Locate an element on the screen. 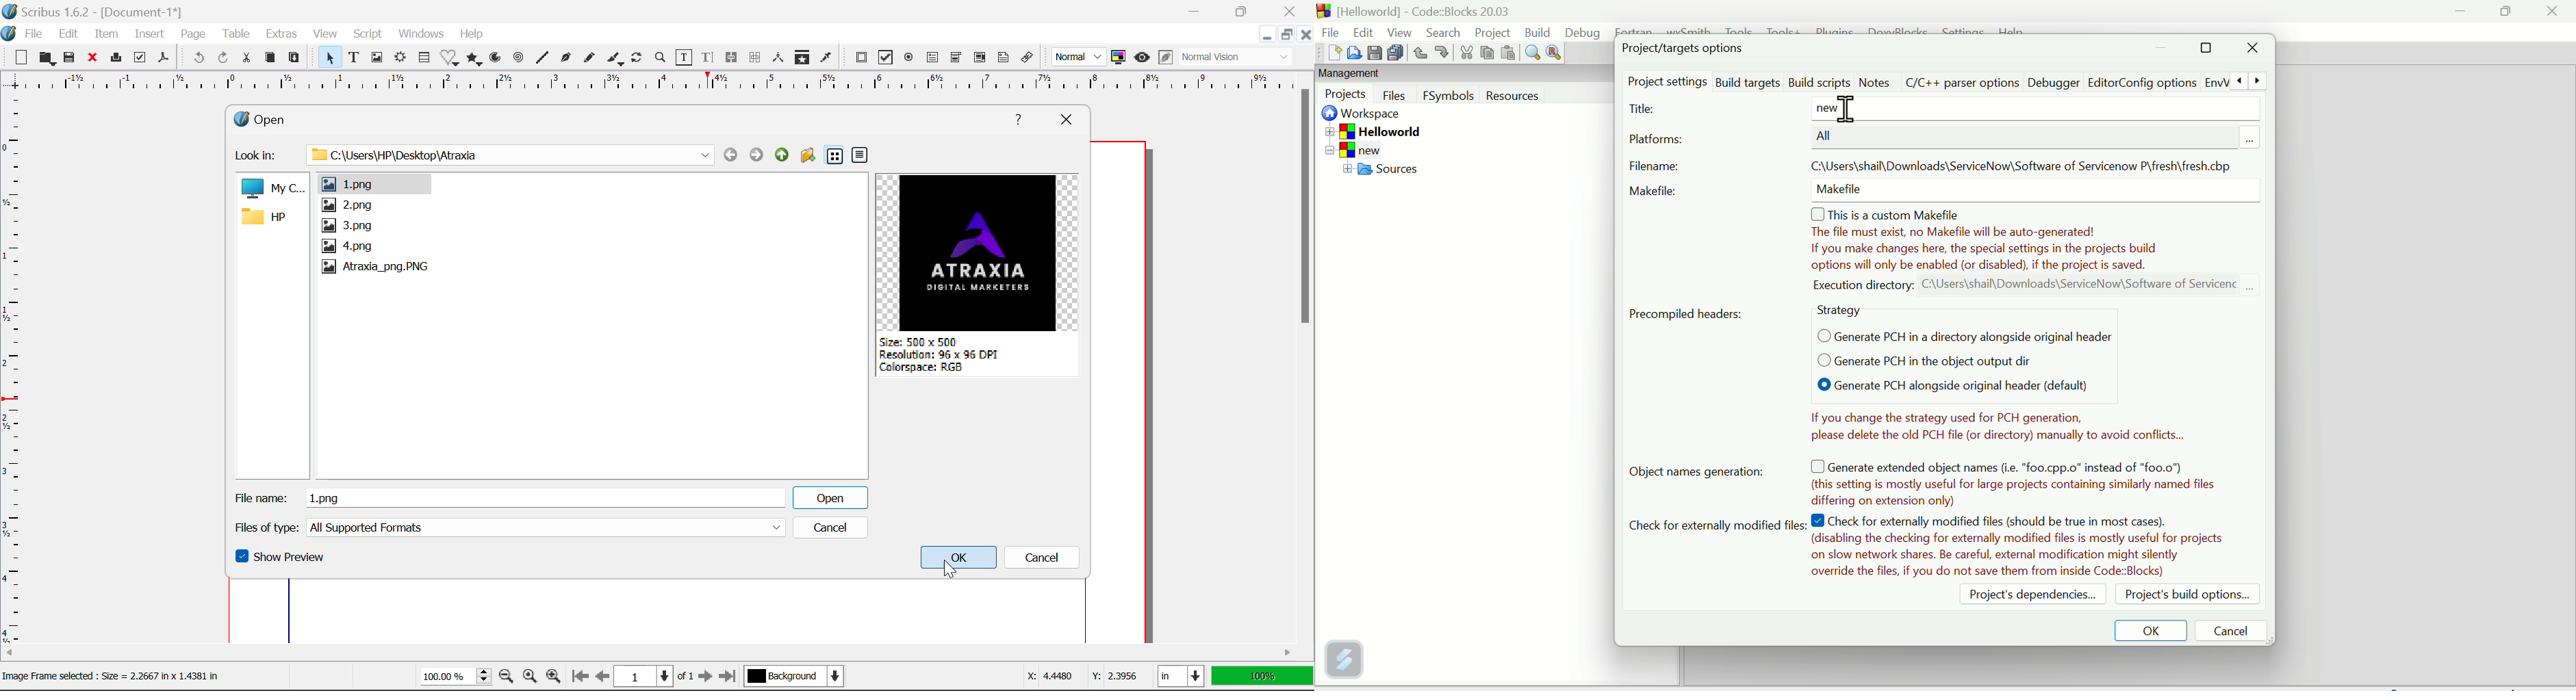 The height and width of the screenshot is (700, 2576). Restore Down is located at coordinates (1268, 36).